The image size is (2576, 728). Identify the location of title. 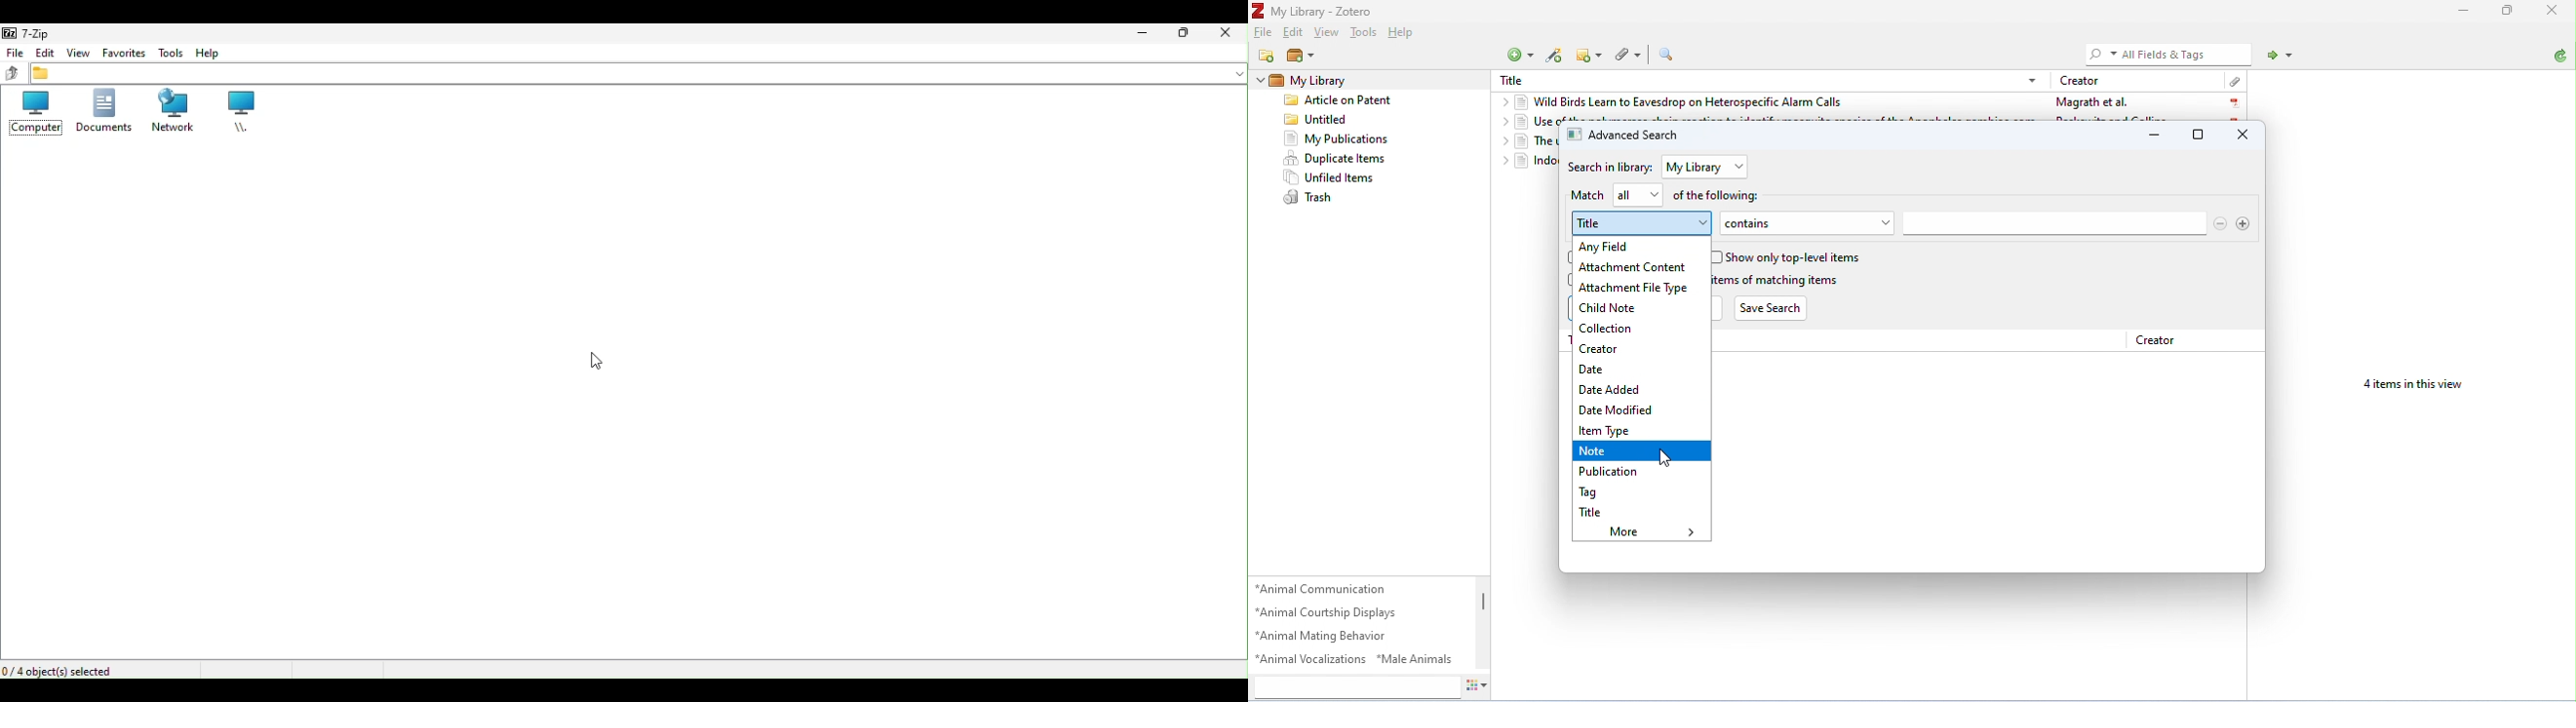
(1628, 225).